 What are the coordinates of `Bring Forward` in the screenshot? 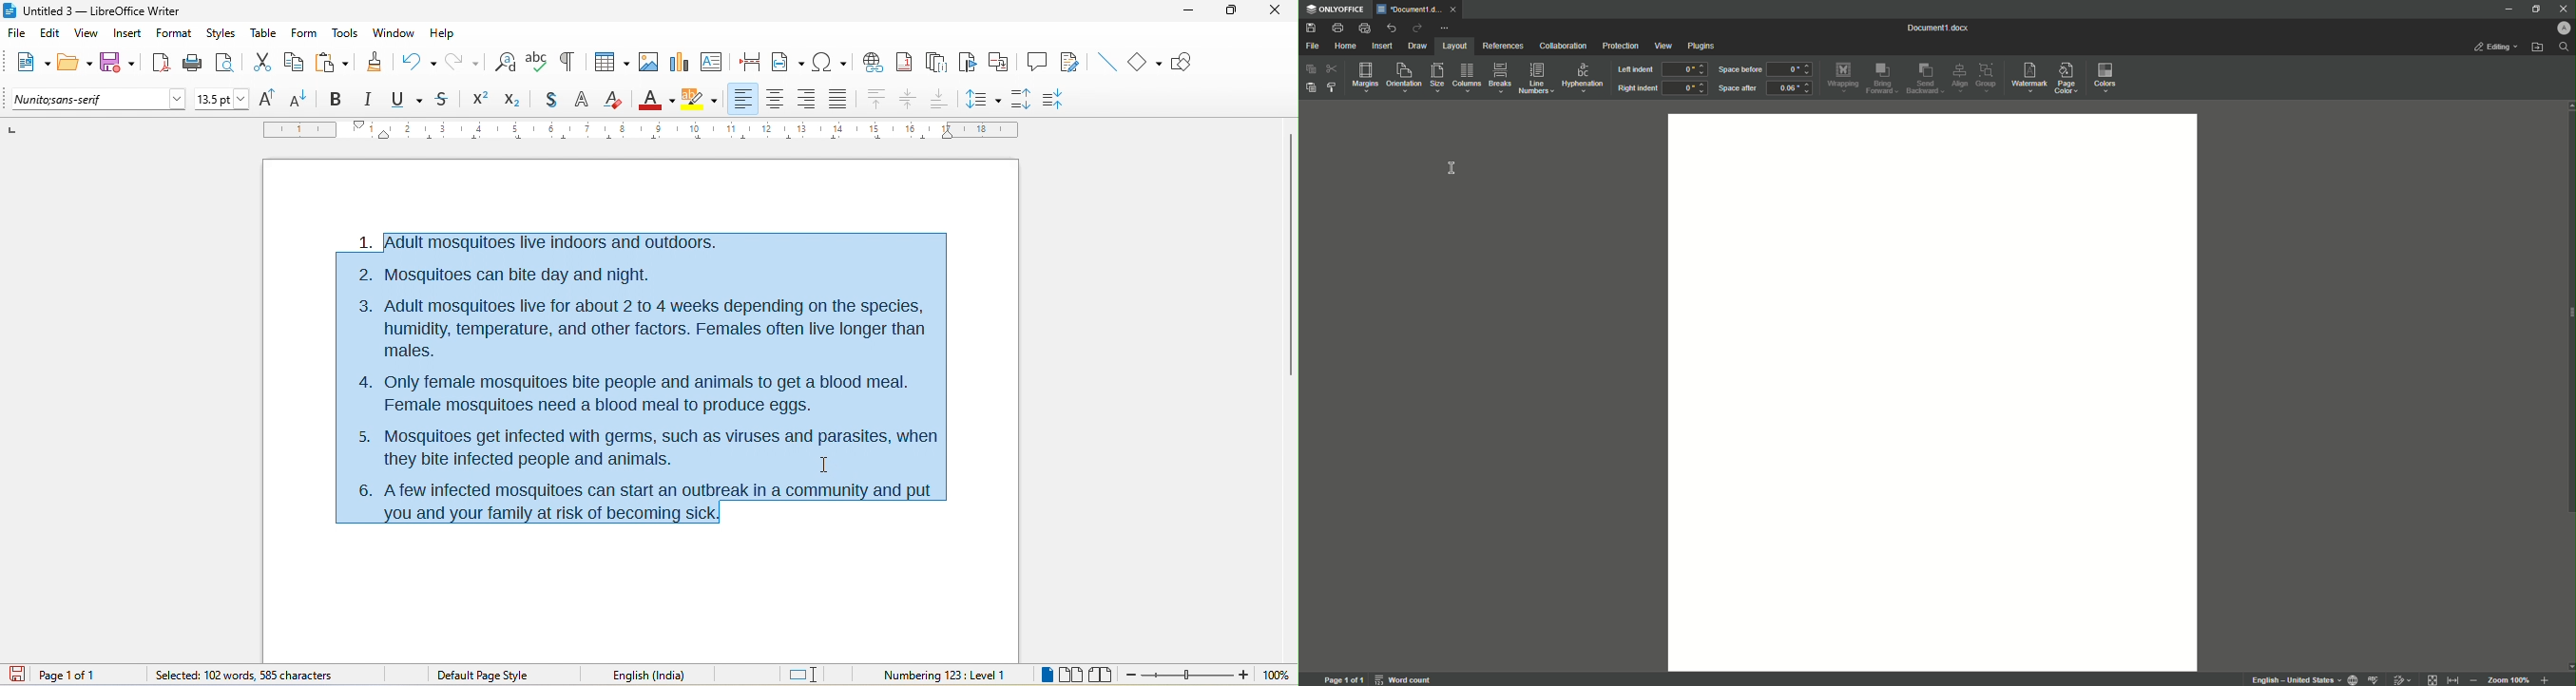 It's located at (1884, 79).